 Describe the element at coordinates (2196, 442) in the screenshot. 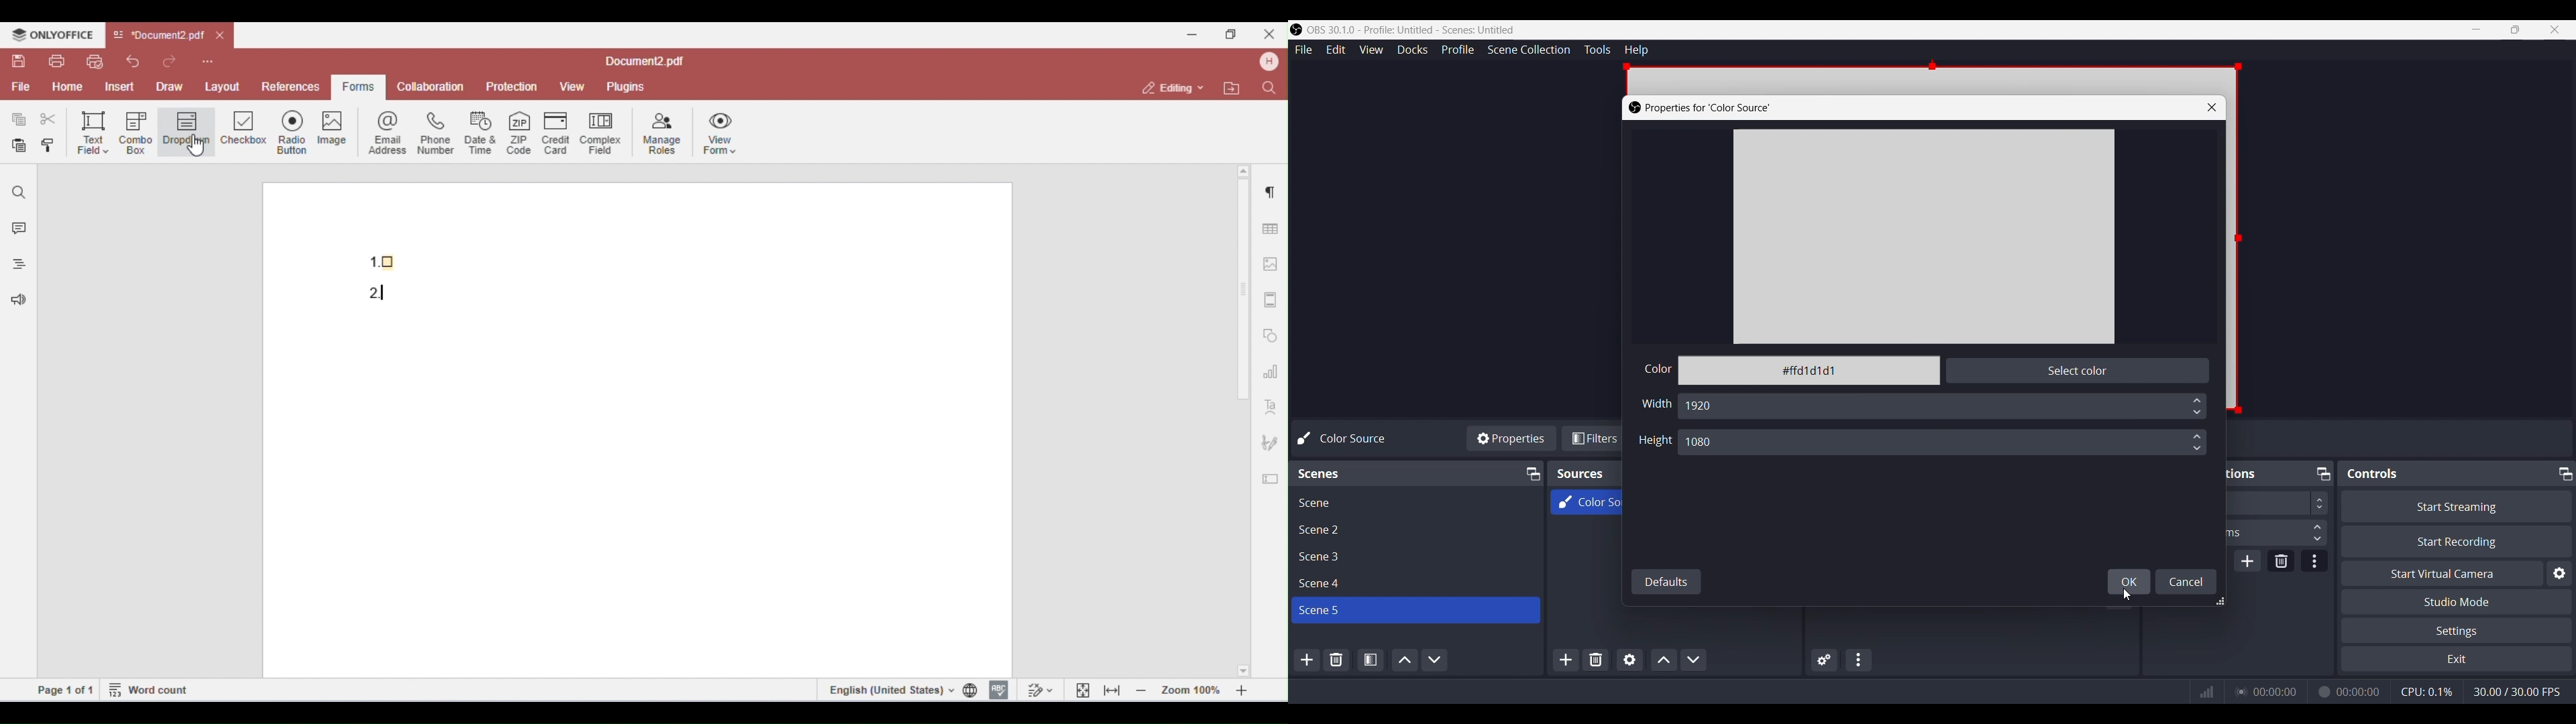

I see `Increase/Decrease width of color source canvas` at that location.